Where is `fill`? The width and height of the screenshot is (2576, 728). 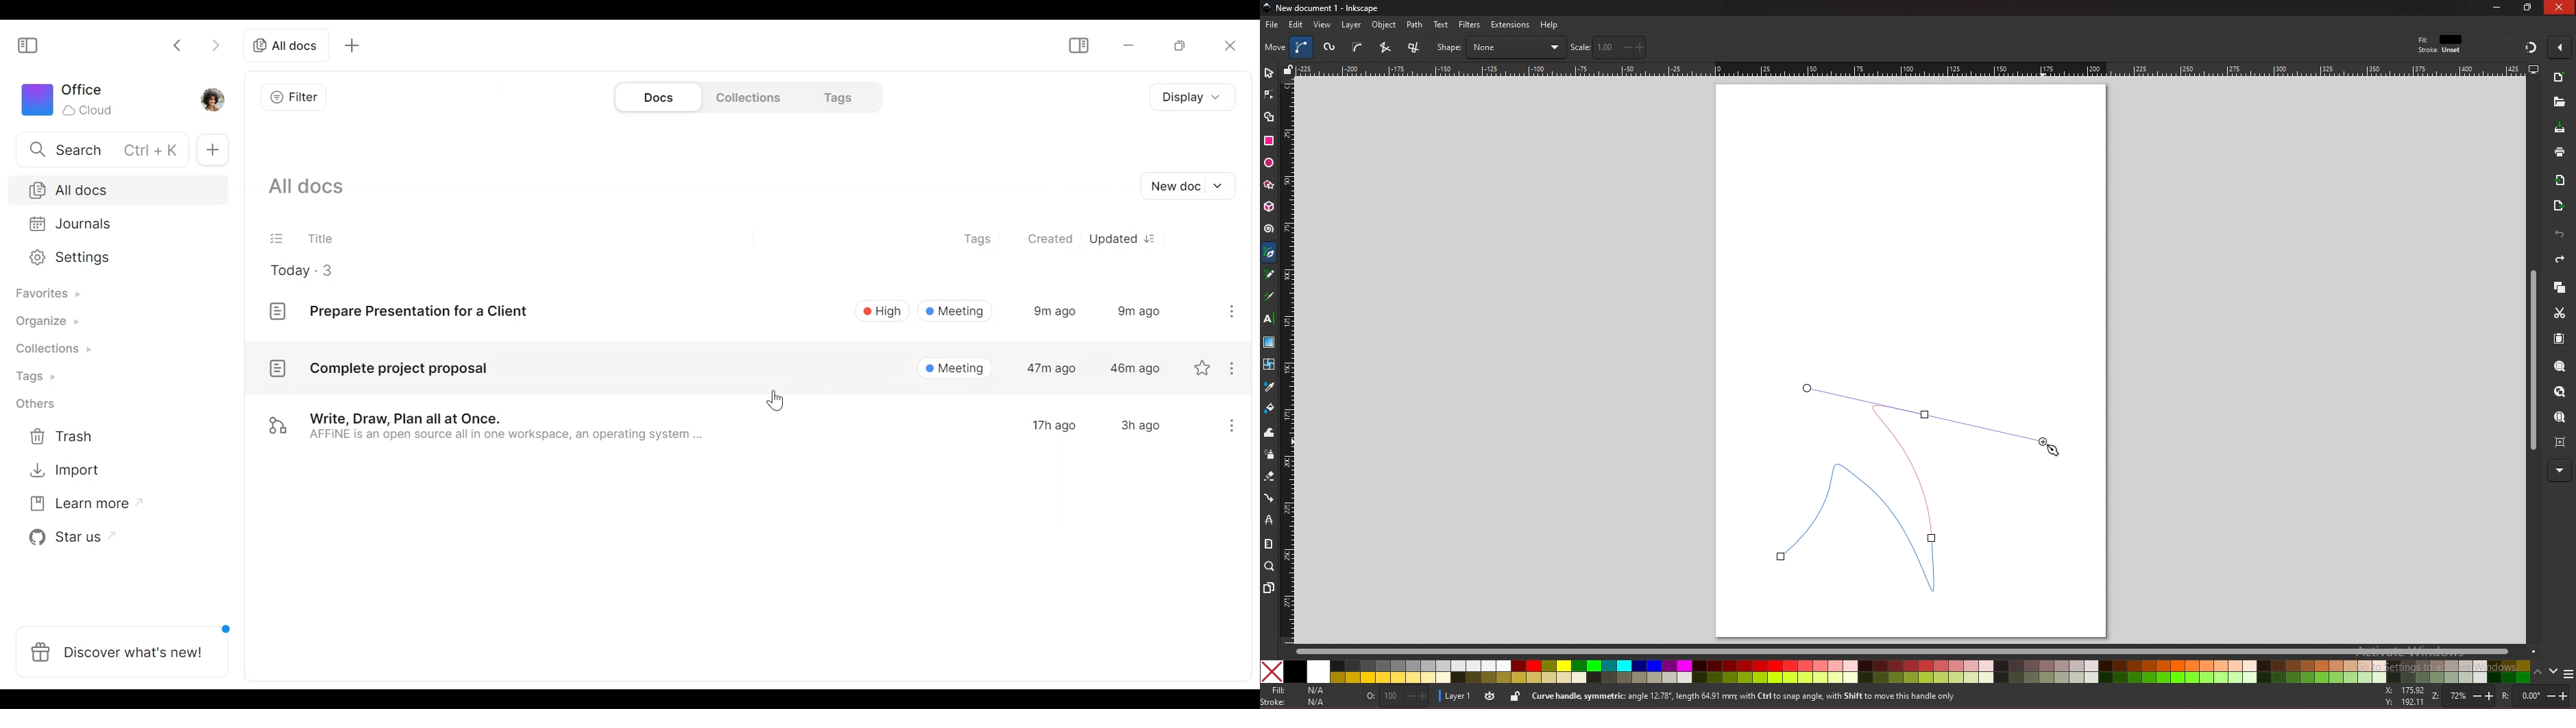 fill is located at coordinates (1297, 690).